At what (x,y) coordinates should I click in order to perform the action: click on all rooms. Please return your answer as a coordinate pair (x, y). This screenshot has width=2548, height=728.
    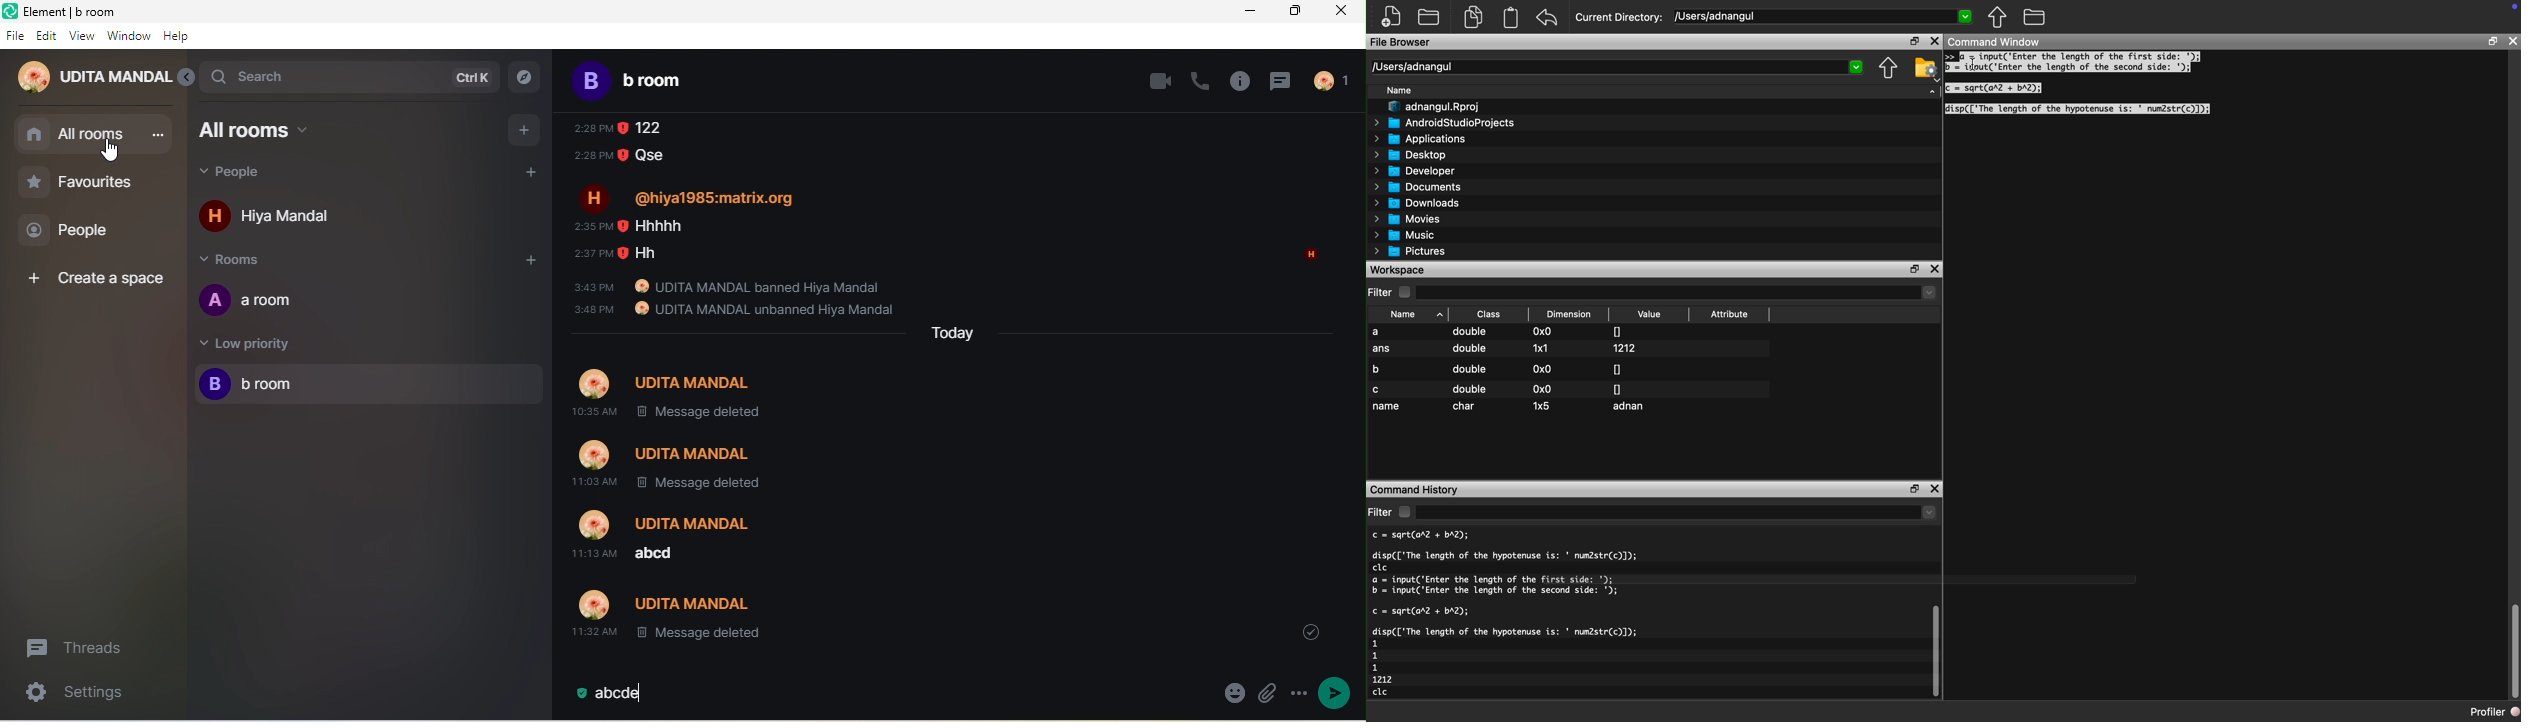
    Looking at the image, I should click on (286, 129).